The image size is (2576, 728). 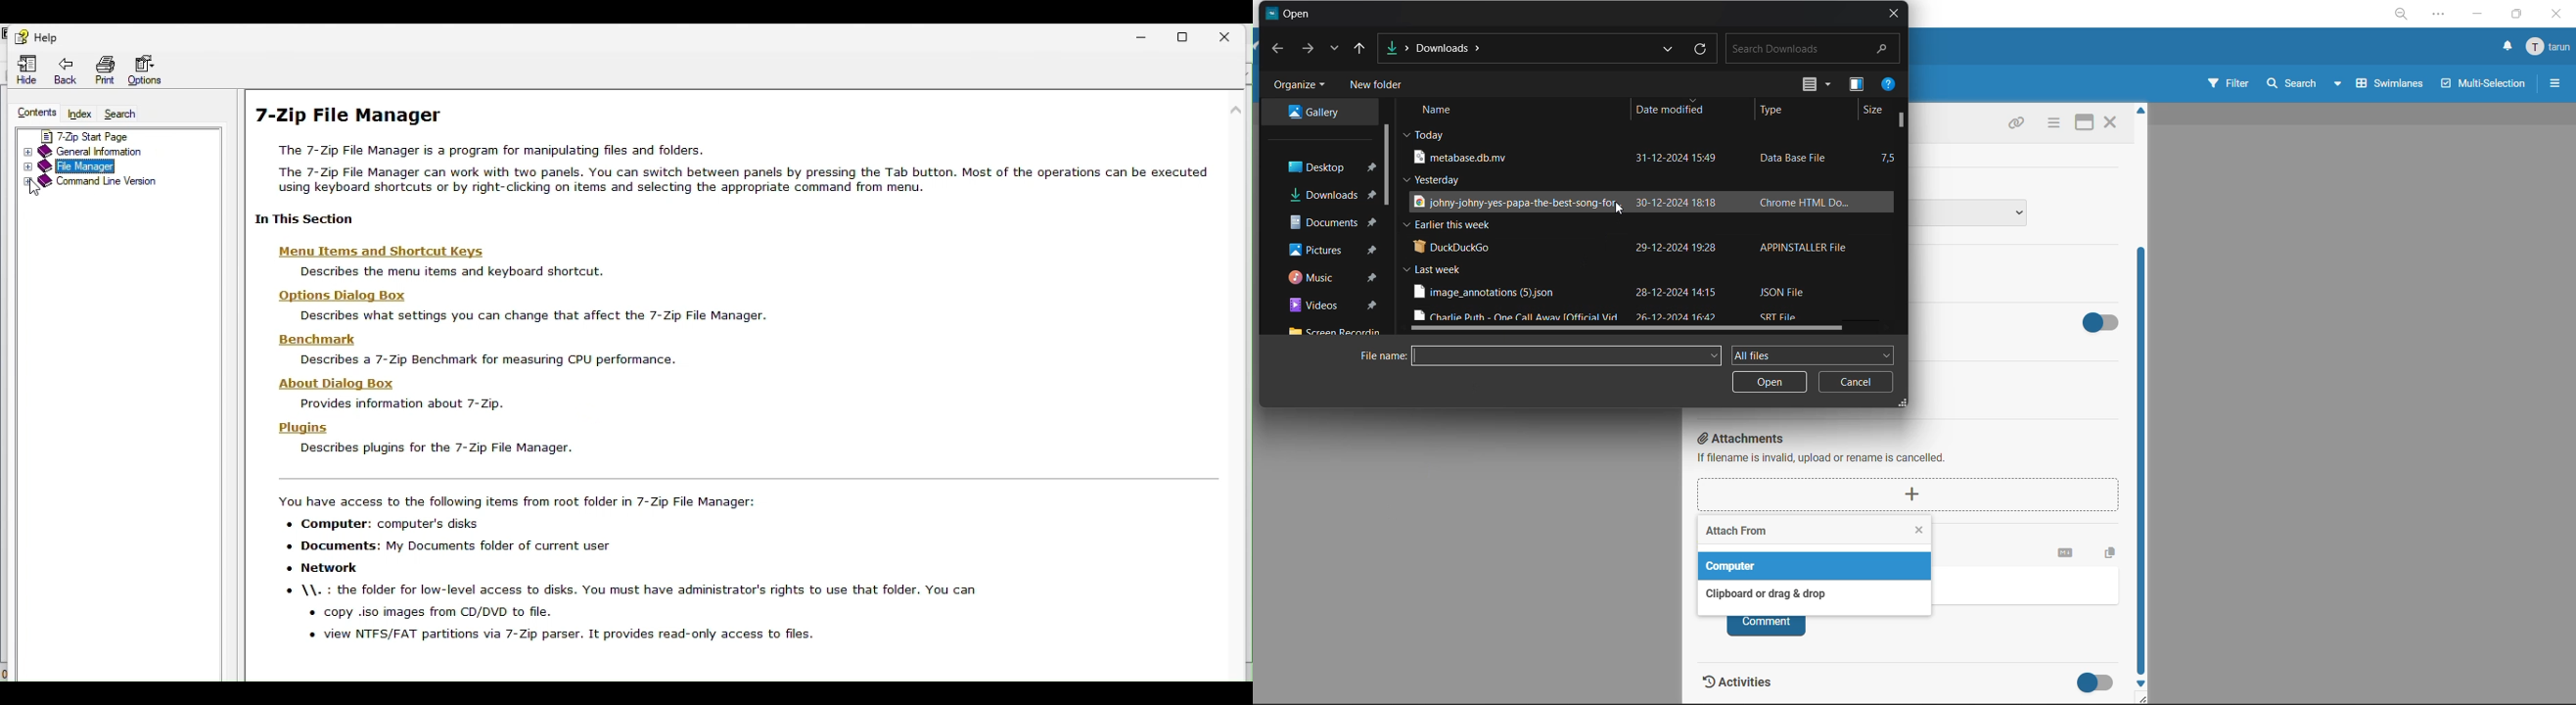 What do you see at coordinates (2230, 83) in the screenshot?
I see `filter` at bounding box center [2230, 83].